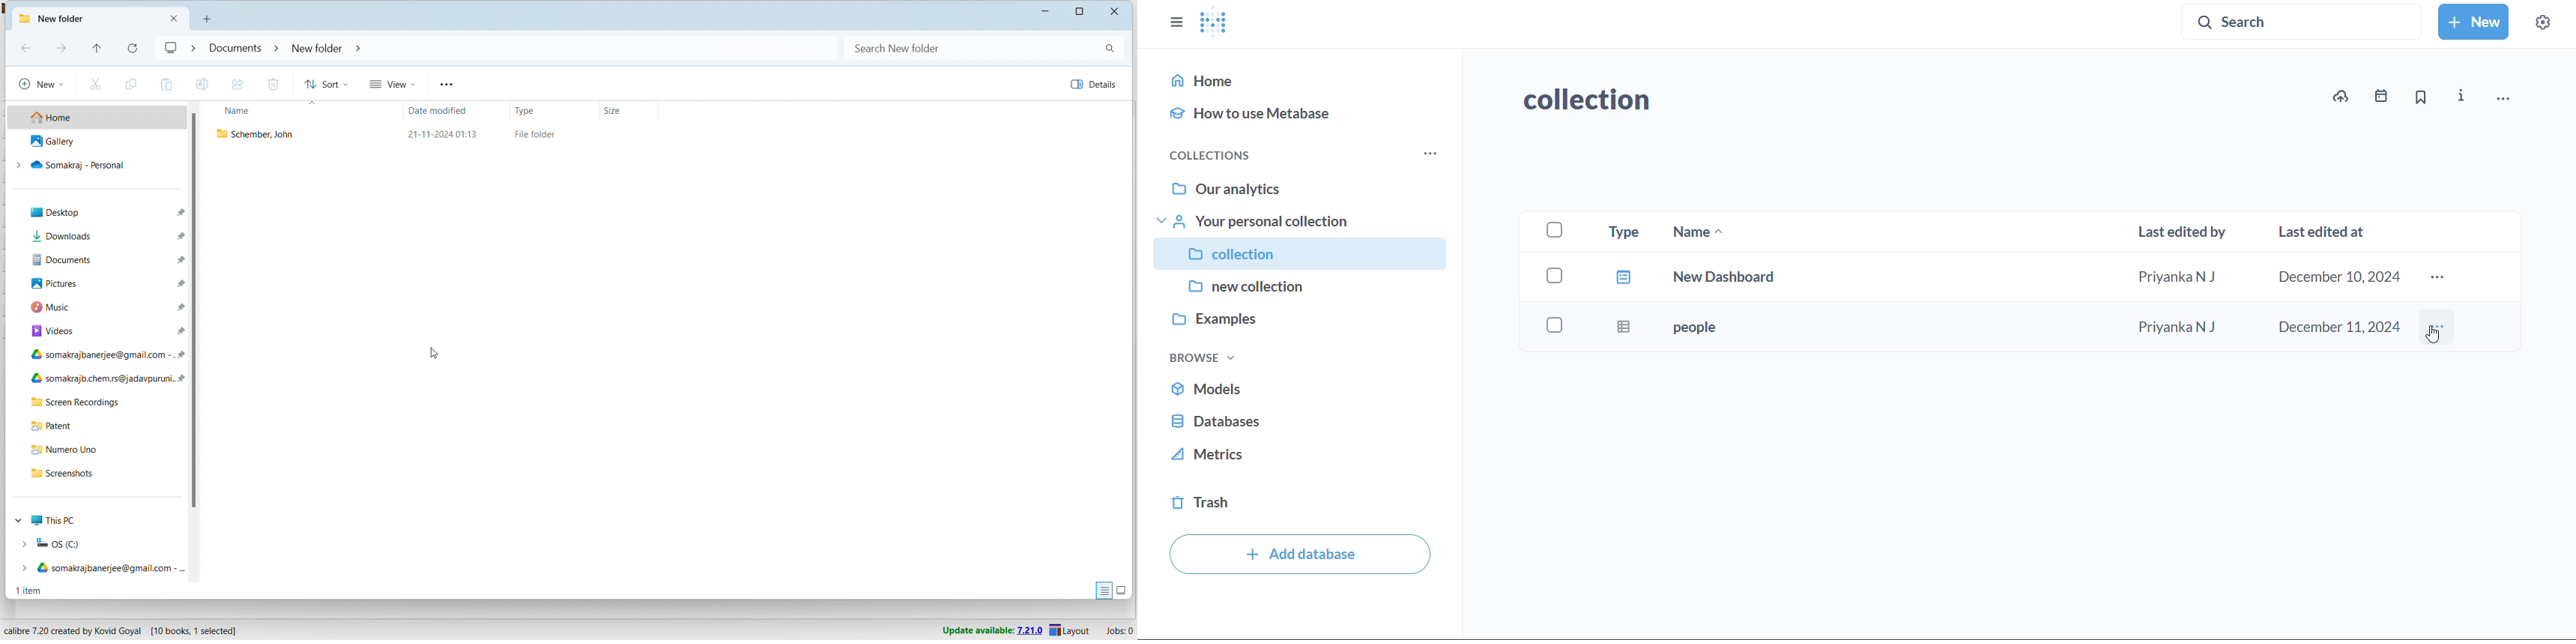 This screenshot has height=644, width=2576. I want to click on copy, so click(132, 85).